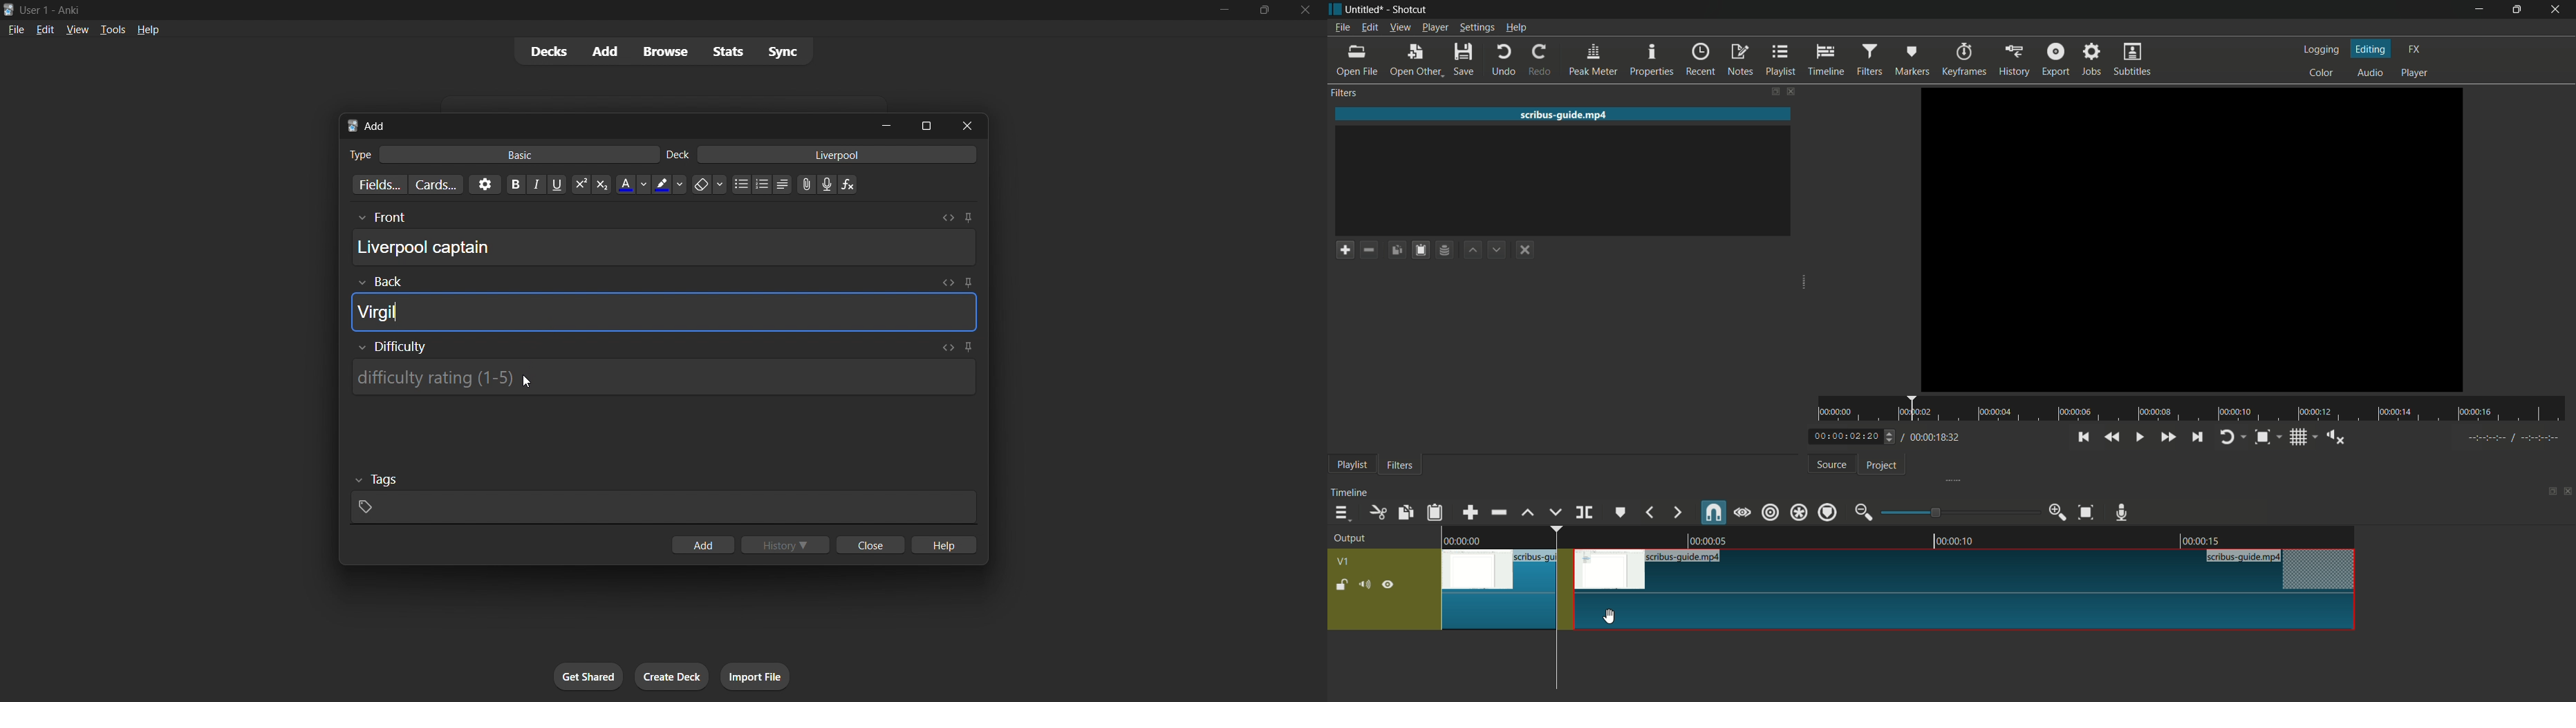  I want to click on create deck, so click(672, 676).